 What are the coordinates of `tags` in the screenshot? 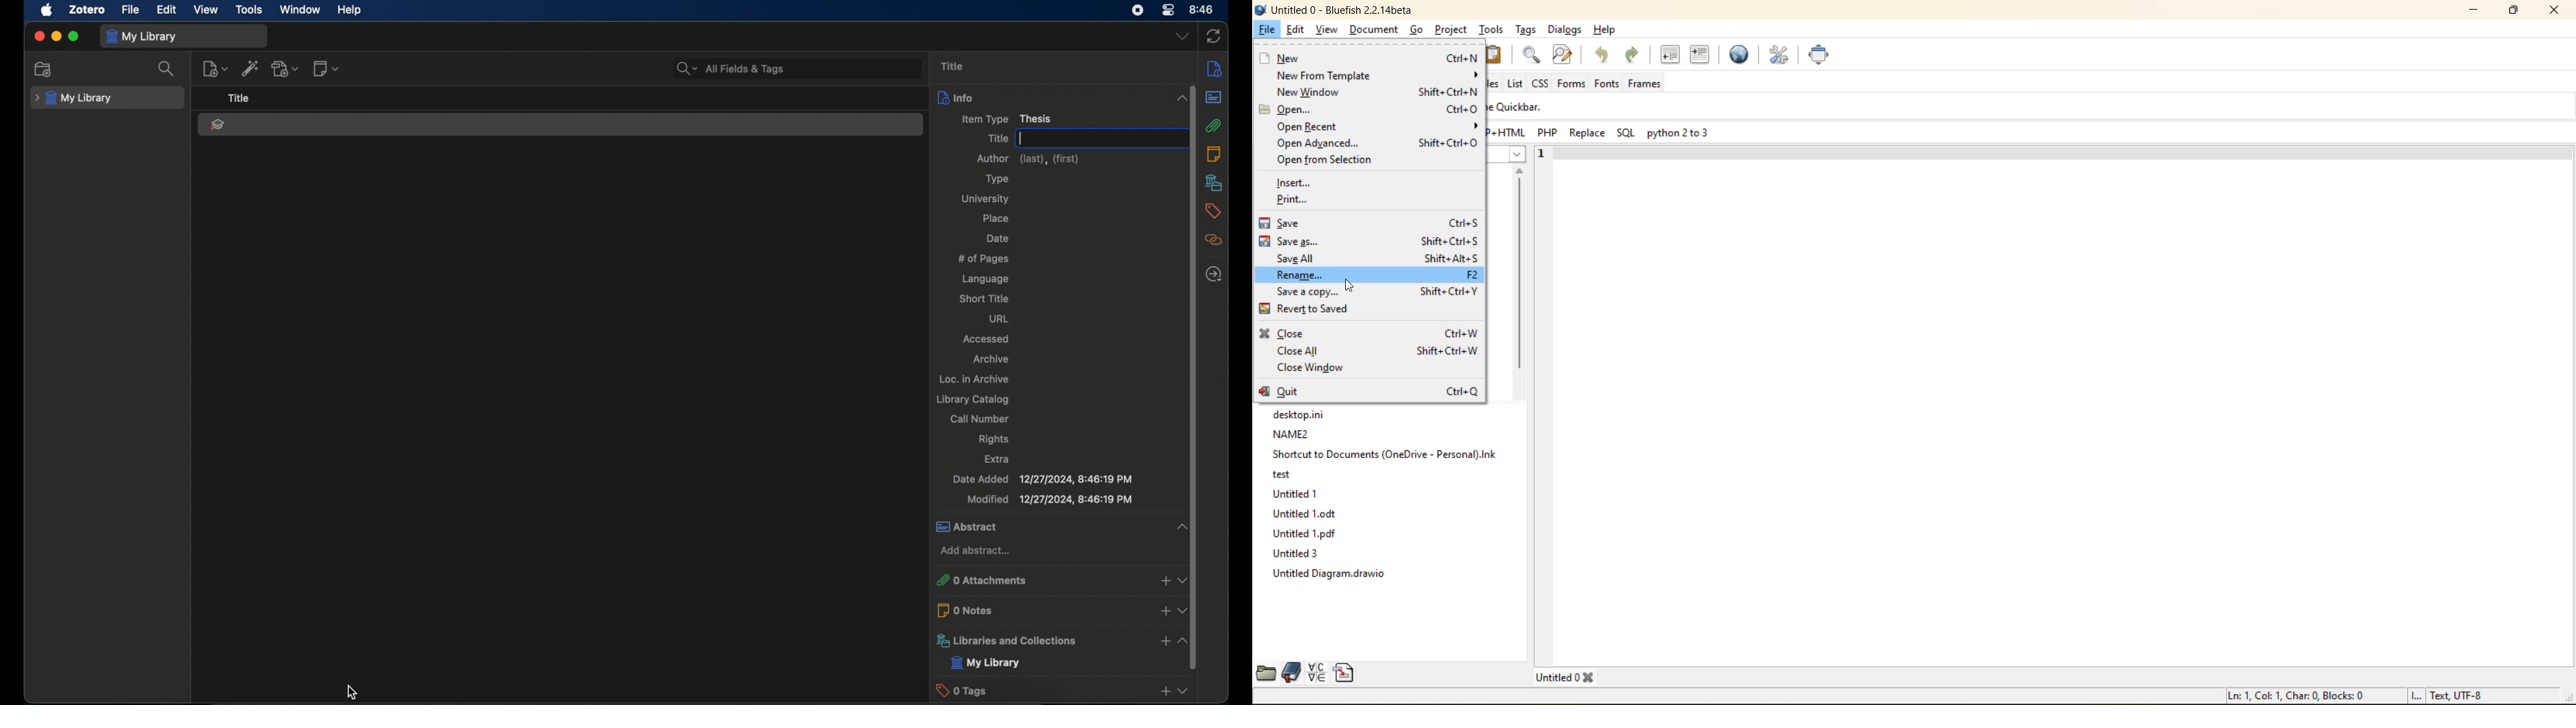 It's located at (1213, 211).